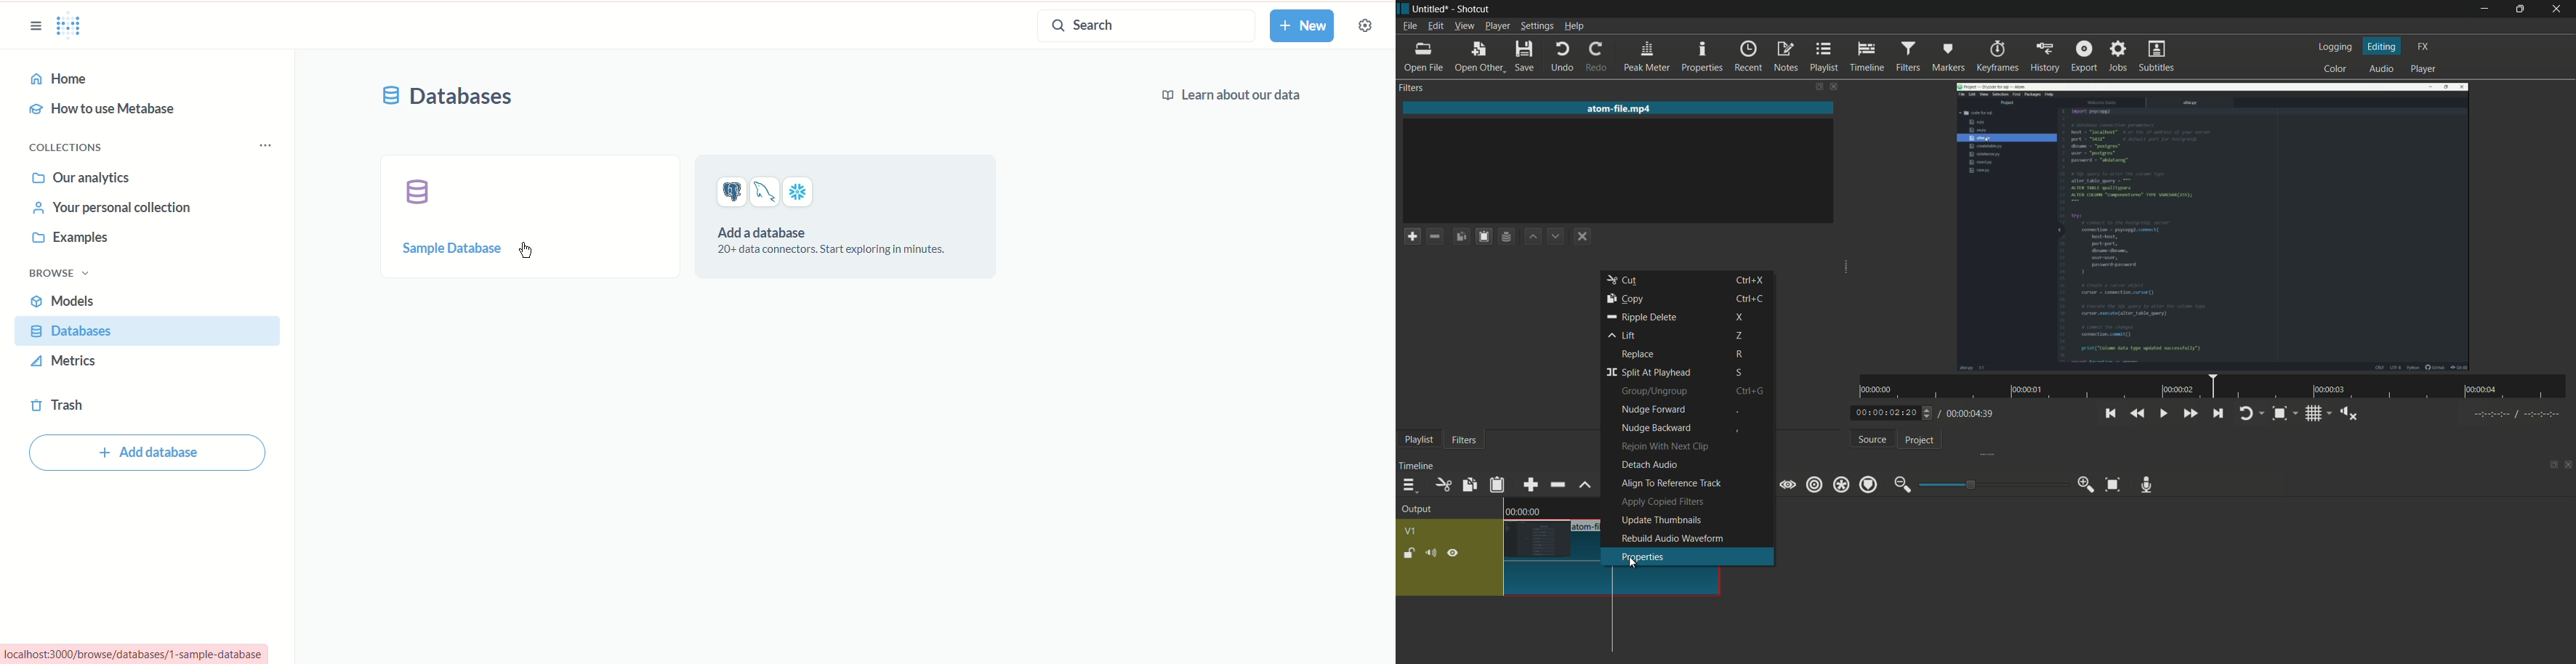 The height and width of the screenshot is (672, 2576). I want to click on adjustment bar, so click(1993, 483).